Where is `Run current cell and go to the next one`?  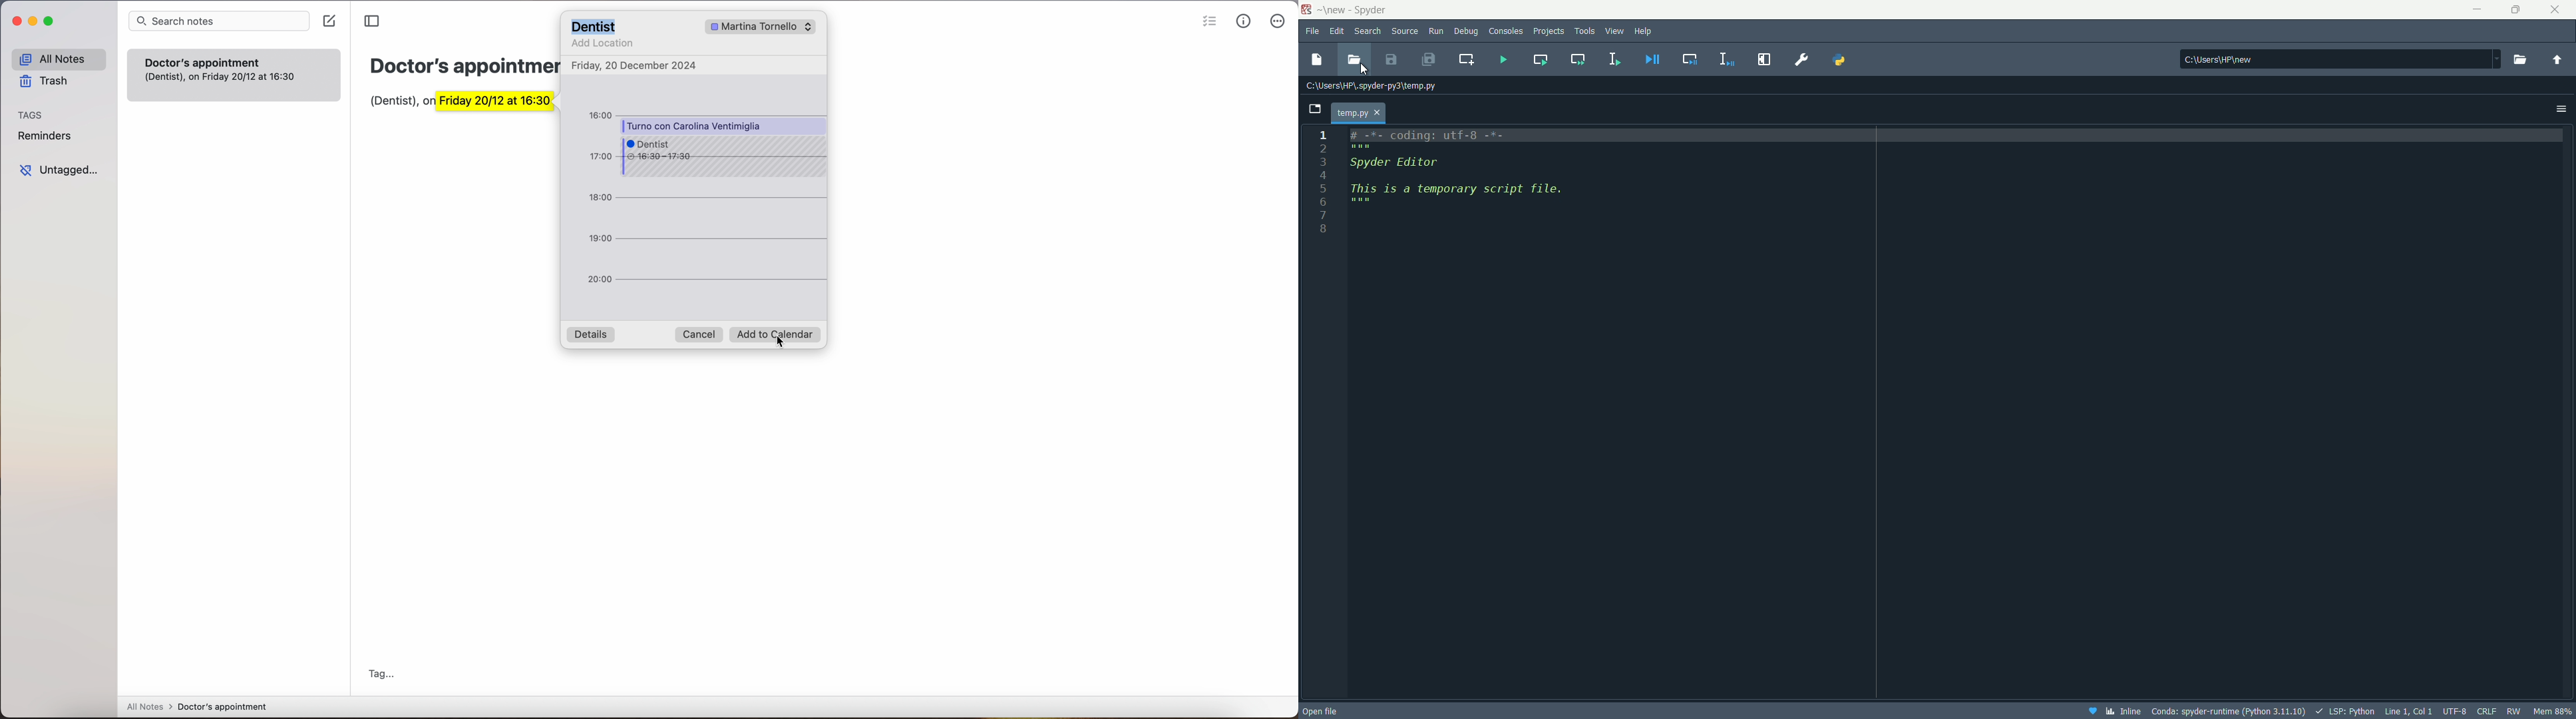
Run current cell and go to the next one is located at coordinates (1577, 59).